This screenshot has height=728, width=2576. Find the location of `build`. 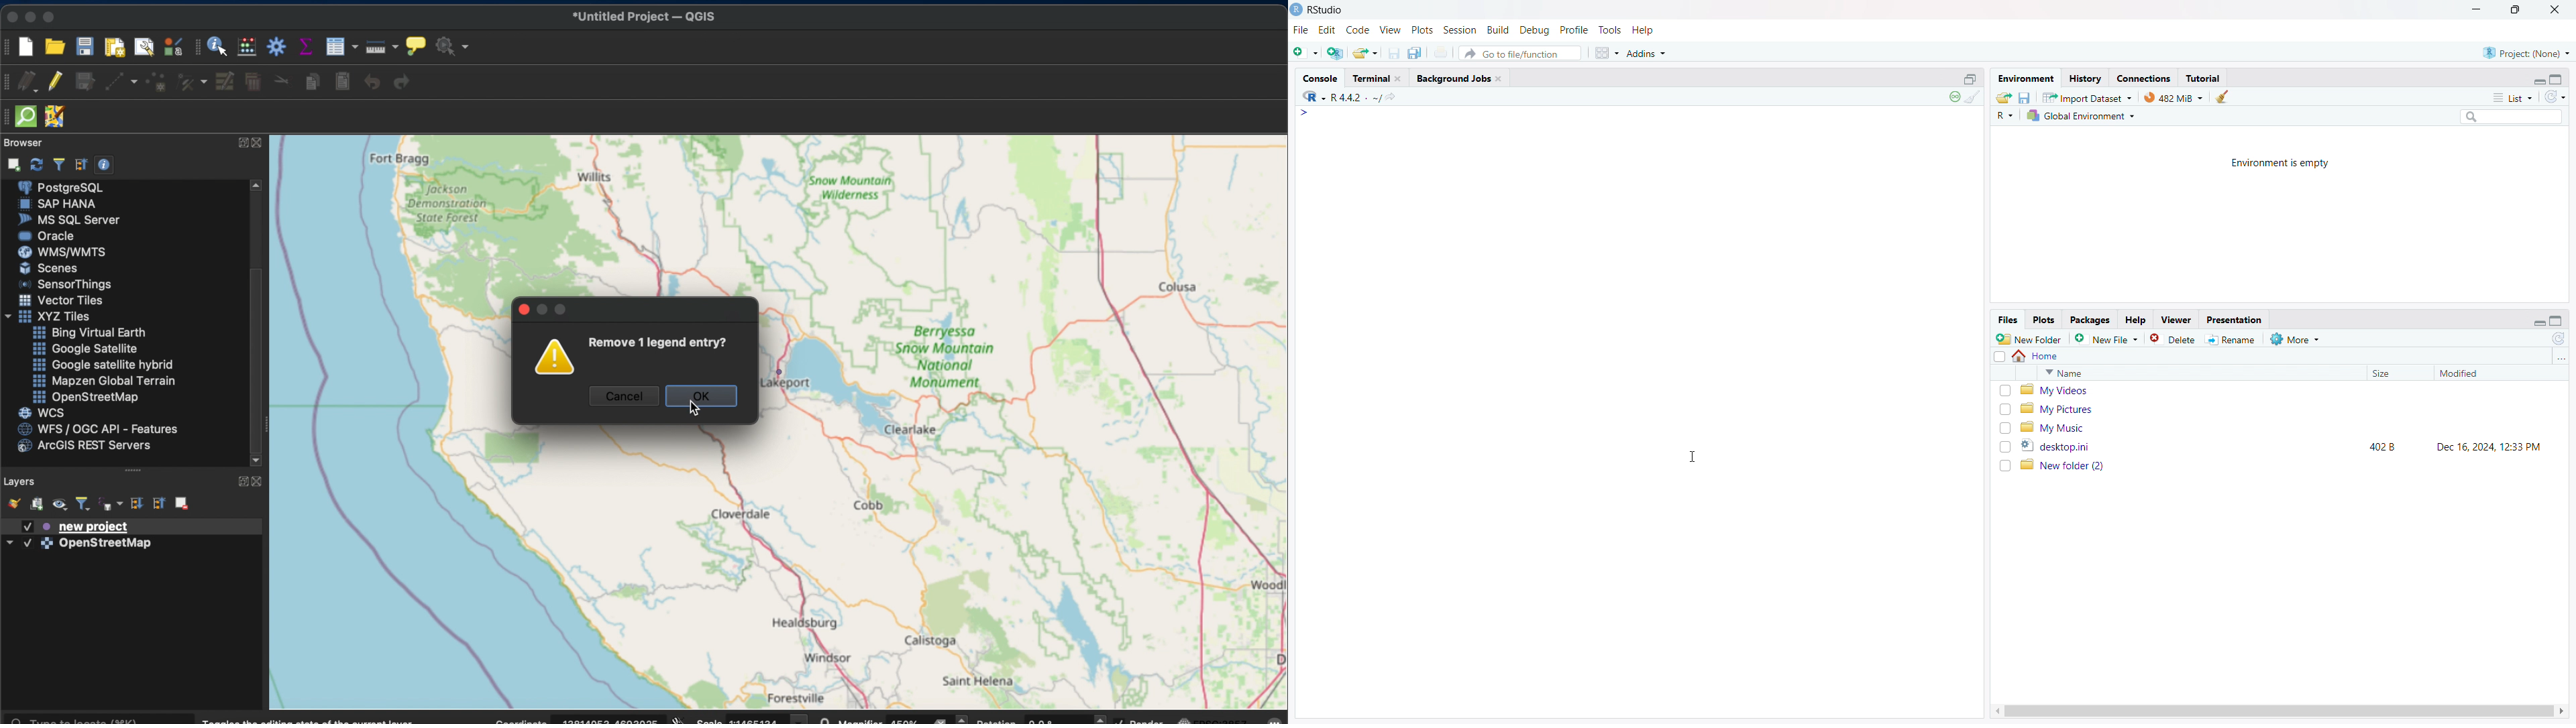

build is located at coordinates (1499, 29).